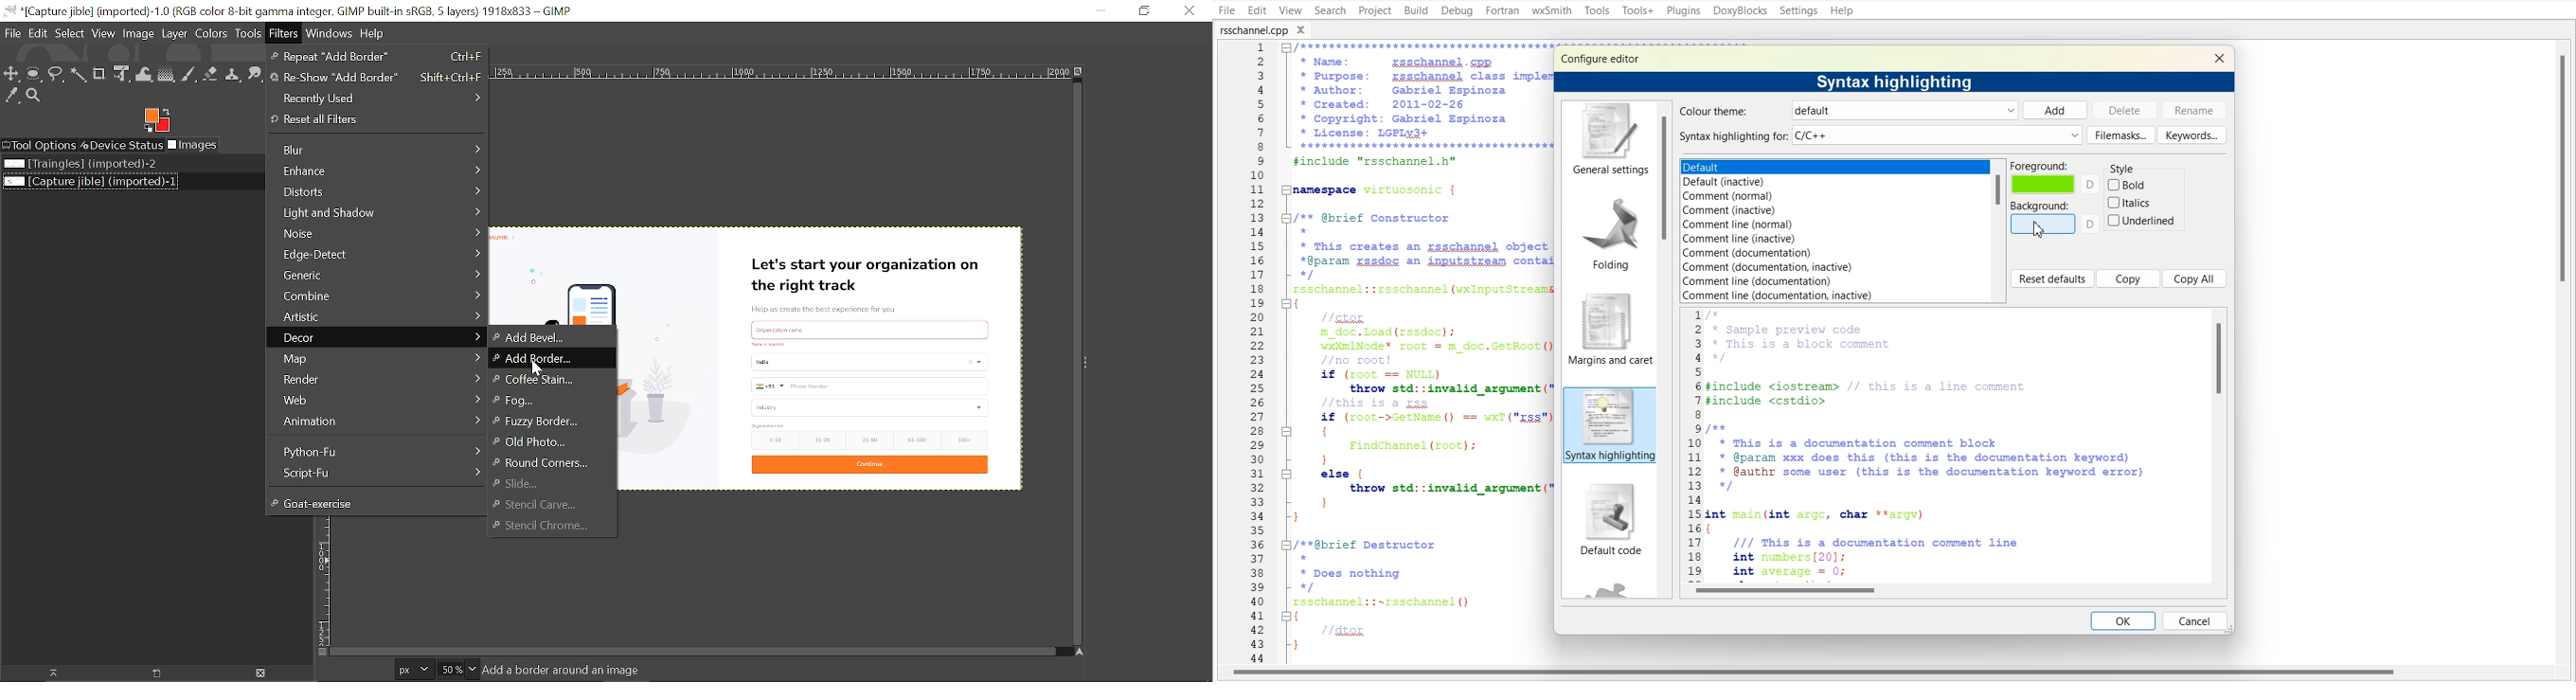  What do you see at coordinates (194, 145) in the screenshot?
I see `Images` at bounding box center [194, 145].